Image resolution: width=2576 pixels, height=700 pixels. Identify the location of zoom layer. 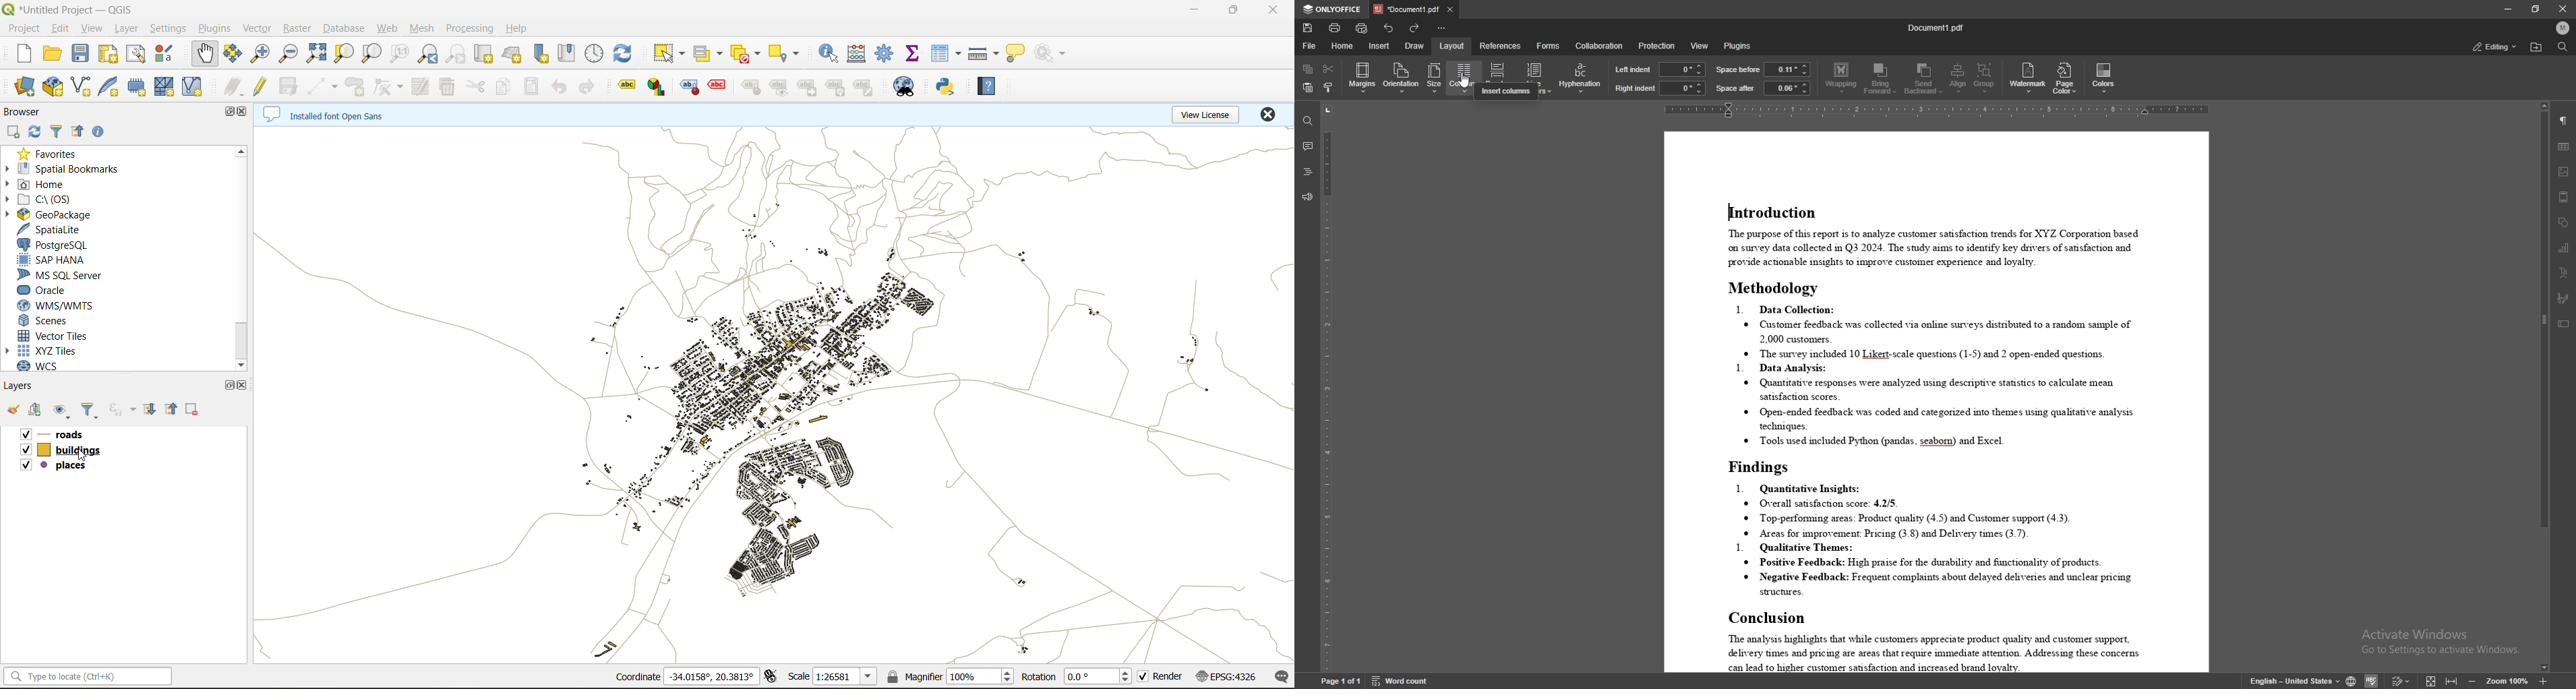
(371, 54).